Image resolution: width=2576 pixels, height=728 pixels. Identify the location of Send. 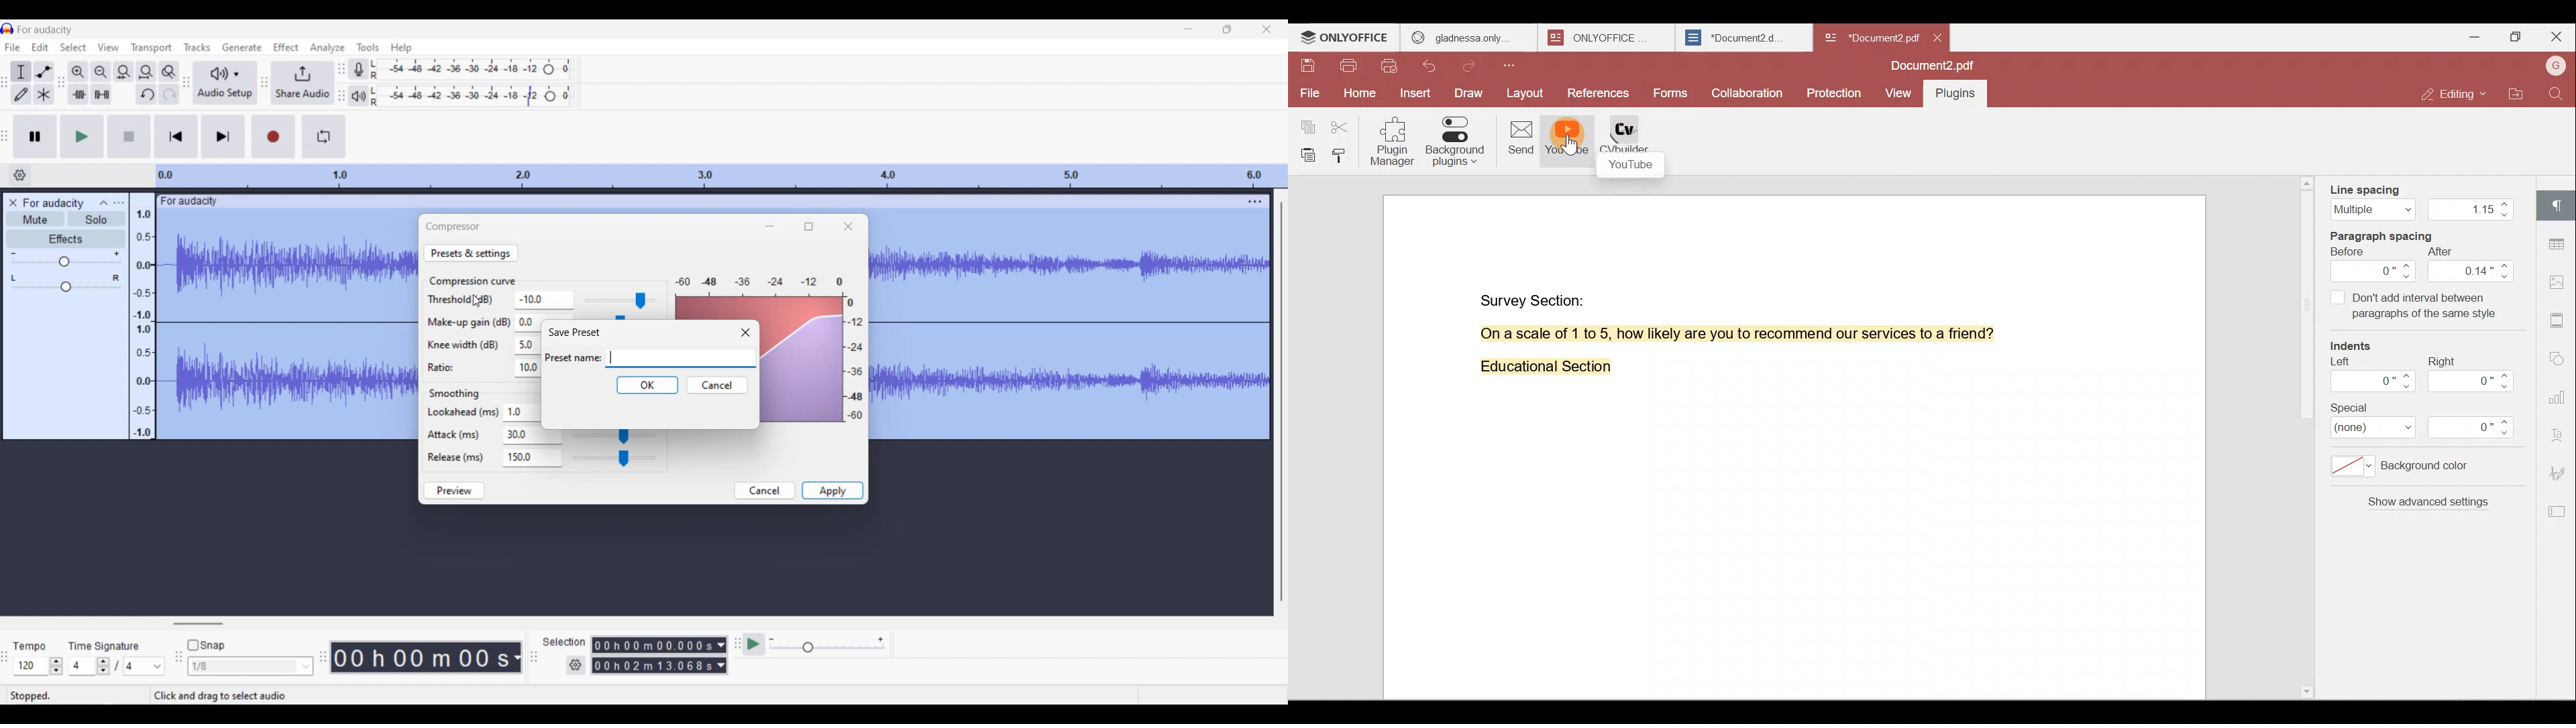
(1515, 140).